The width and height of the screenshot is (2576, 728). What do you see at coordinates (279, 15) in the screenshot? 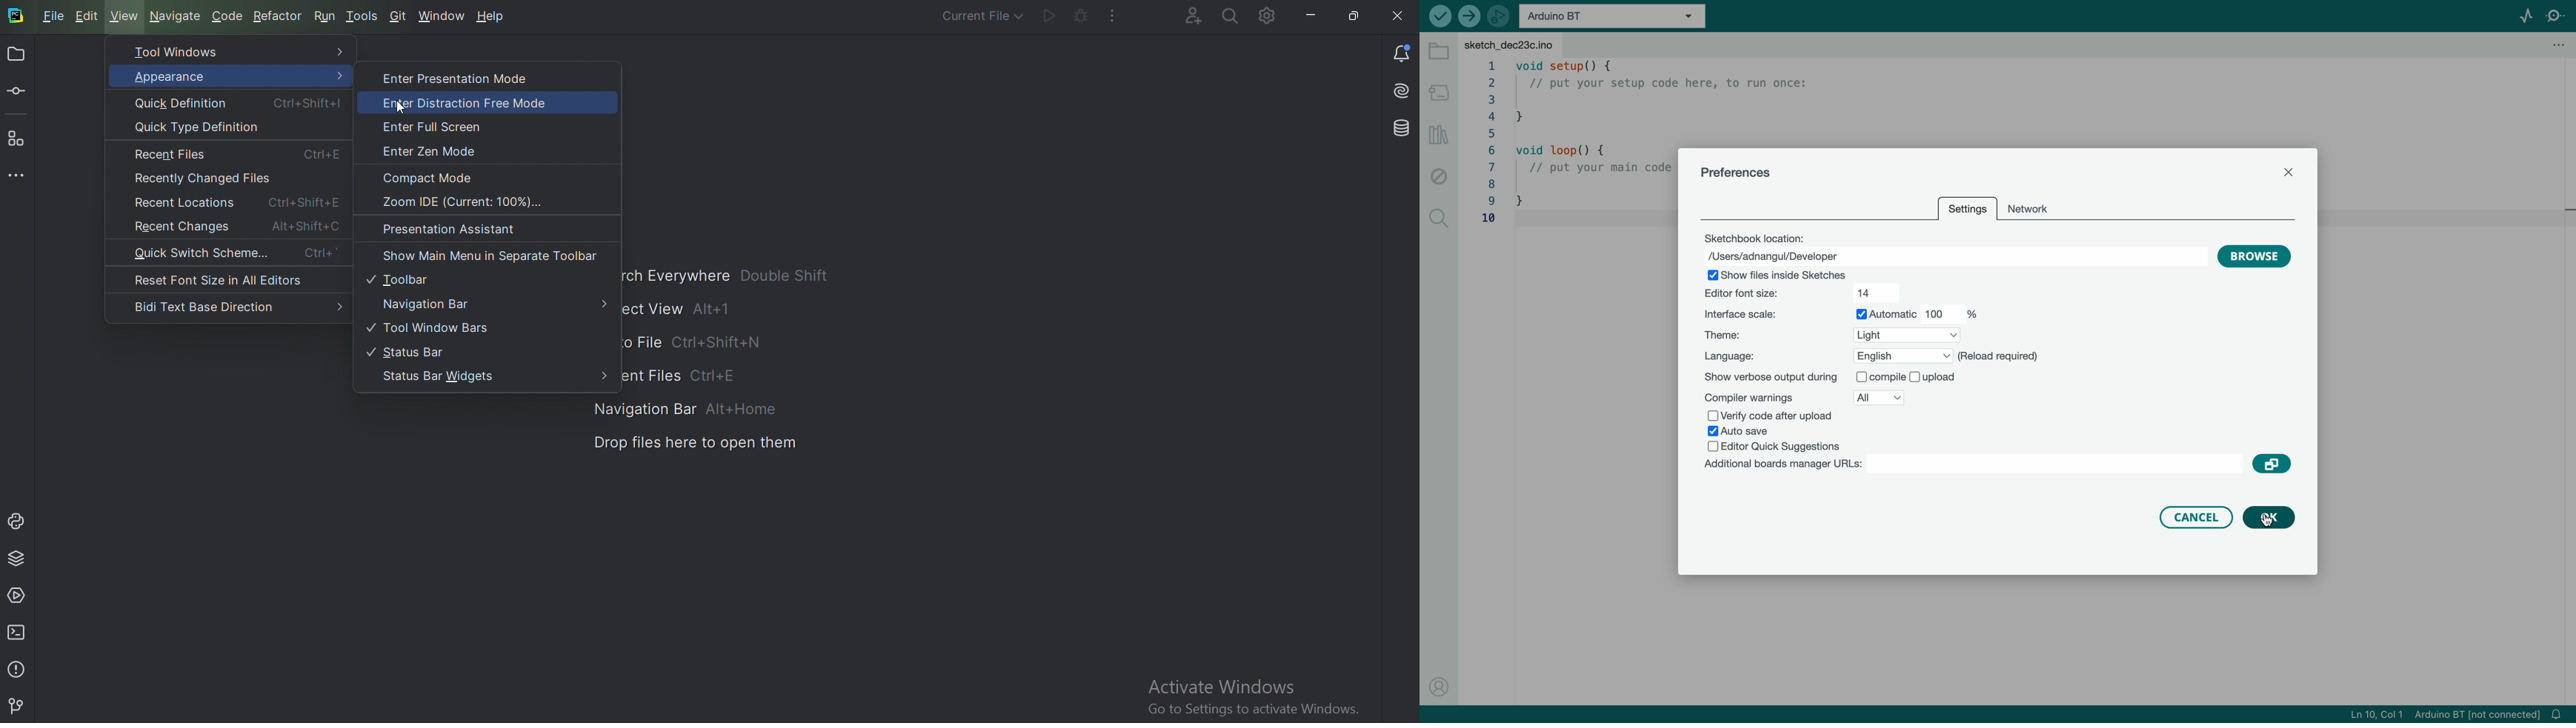
I see `Refactor` at bounding box center [279, 15].